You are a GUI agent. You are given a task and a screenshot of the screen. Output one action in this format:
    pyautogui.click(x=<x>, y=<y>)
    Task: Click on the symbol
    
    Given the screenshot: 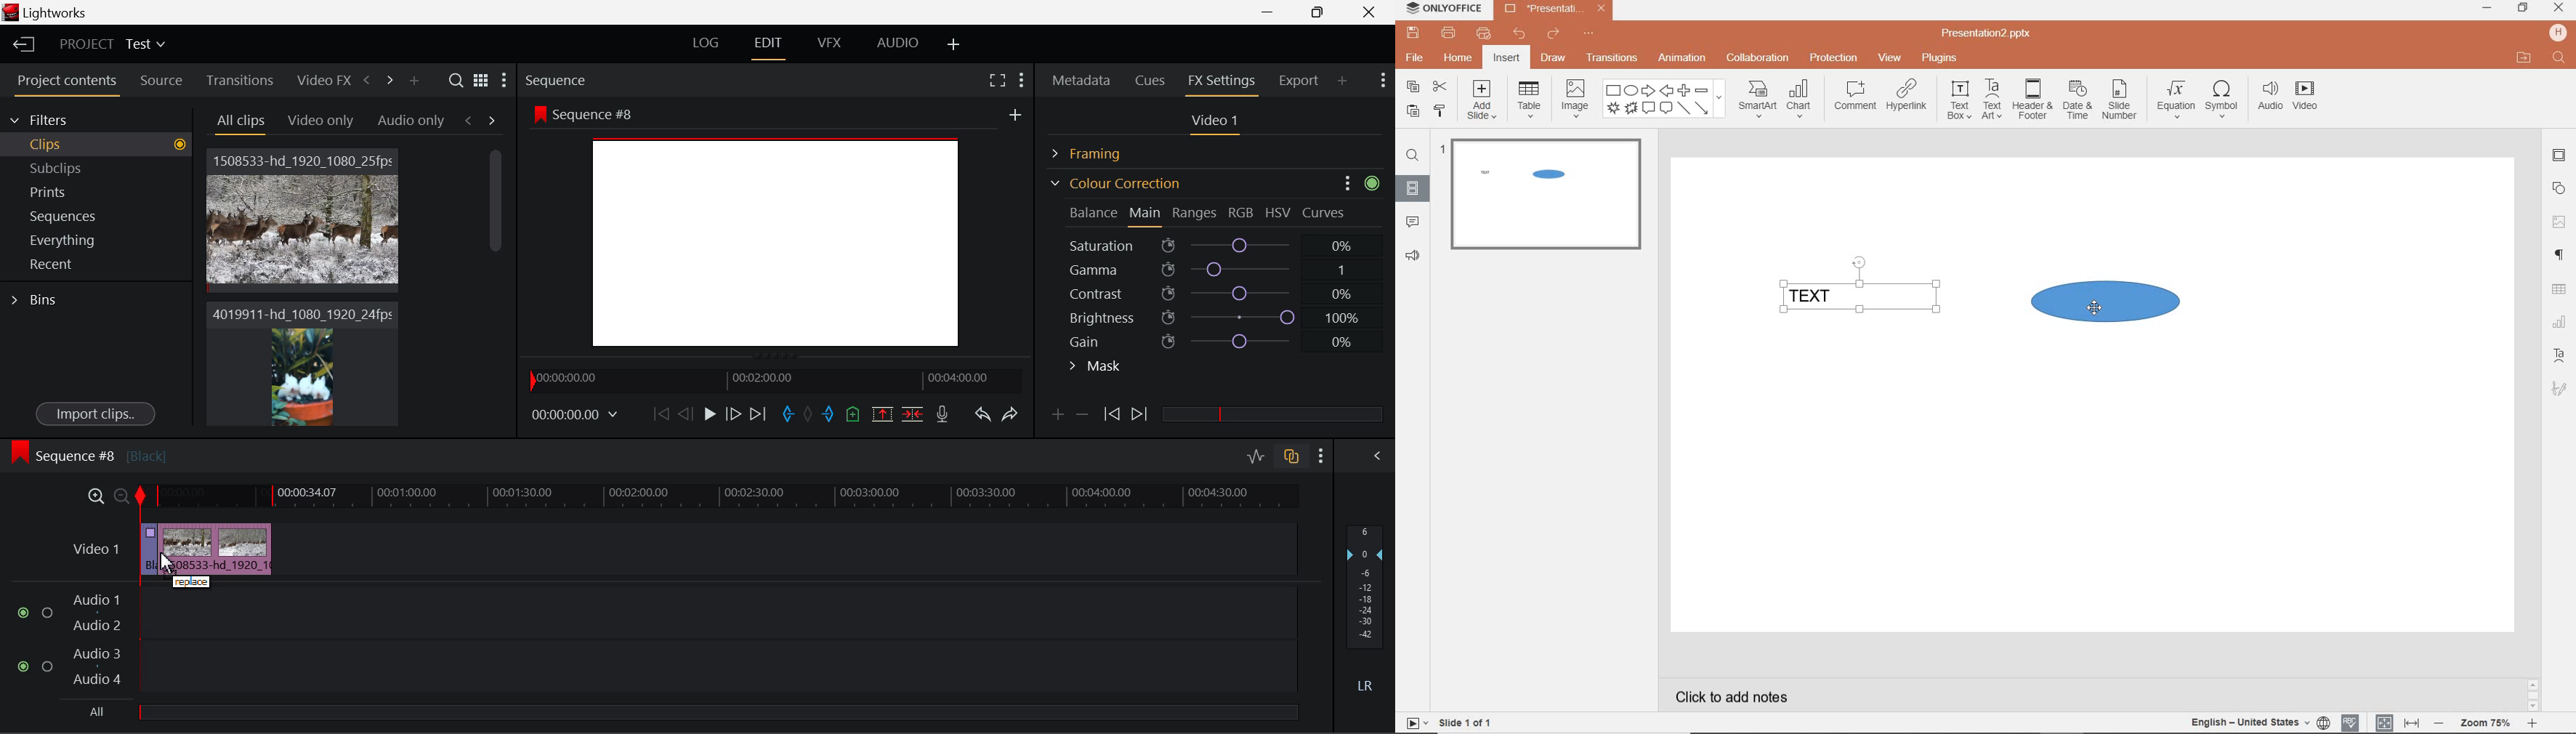 What is the action you would take?
    pyautogui.click(x=2220, y=102)
    